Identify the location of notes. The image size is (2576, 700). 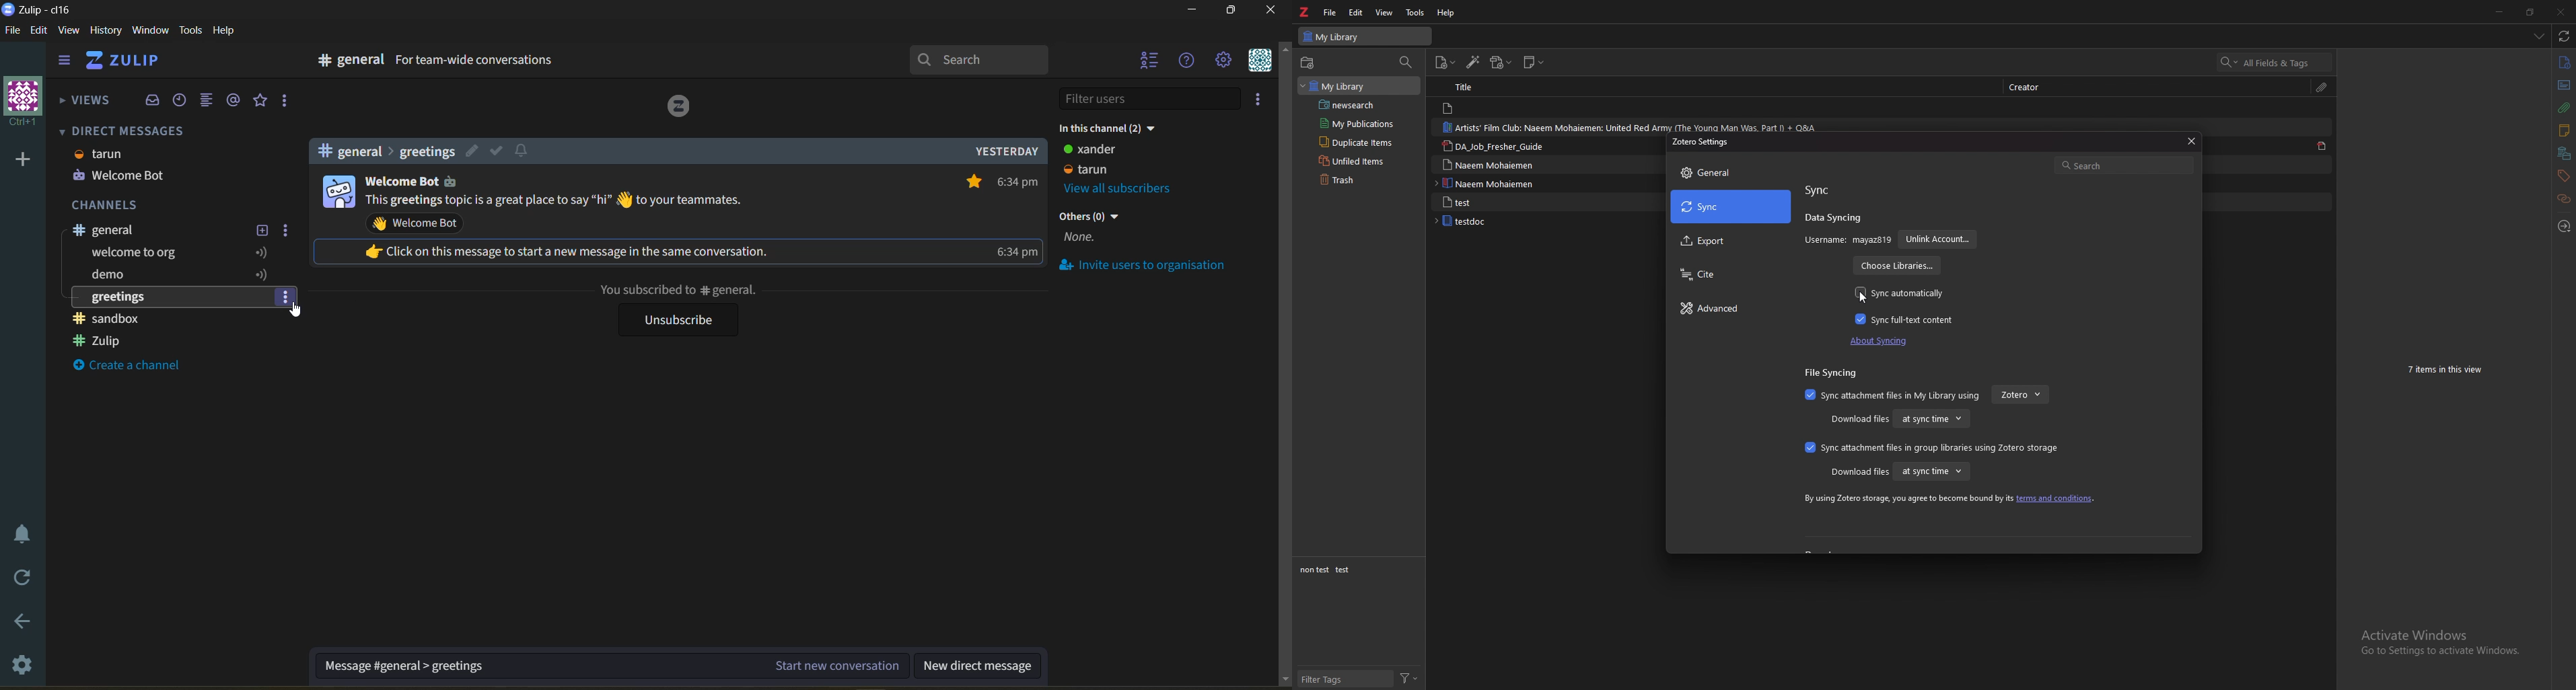
(2563, 130).